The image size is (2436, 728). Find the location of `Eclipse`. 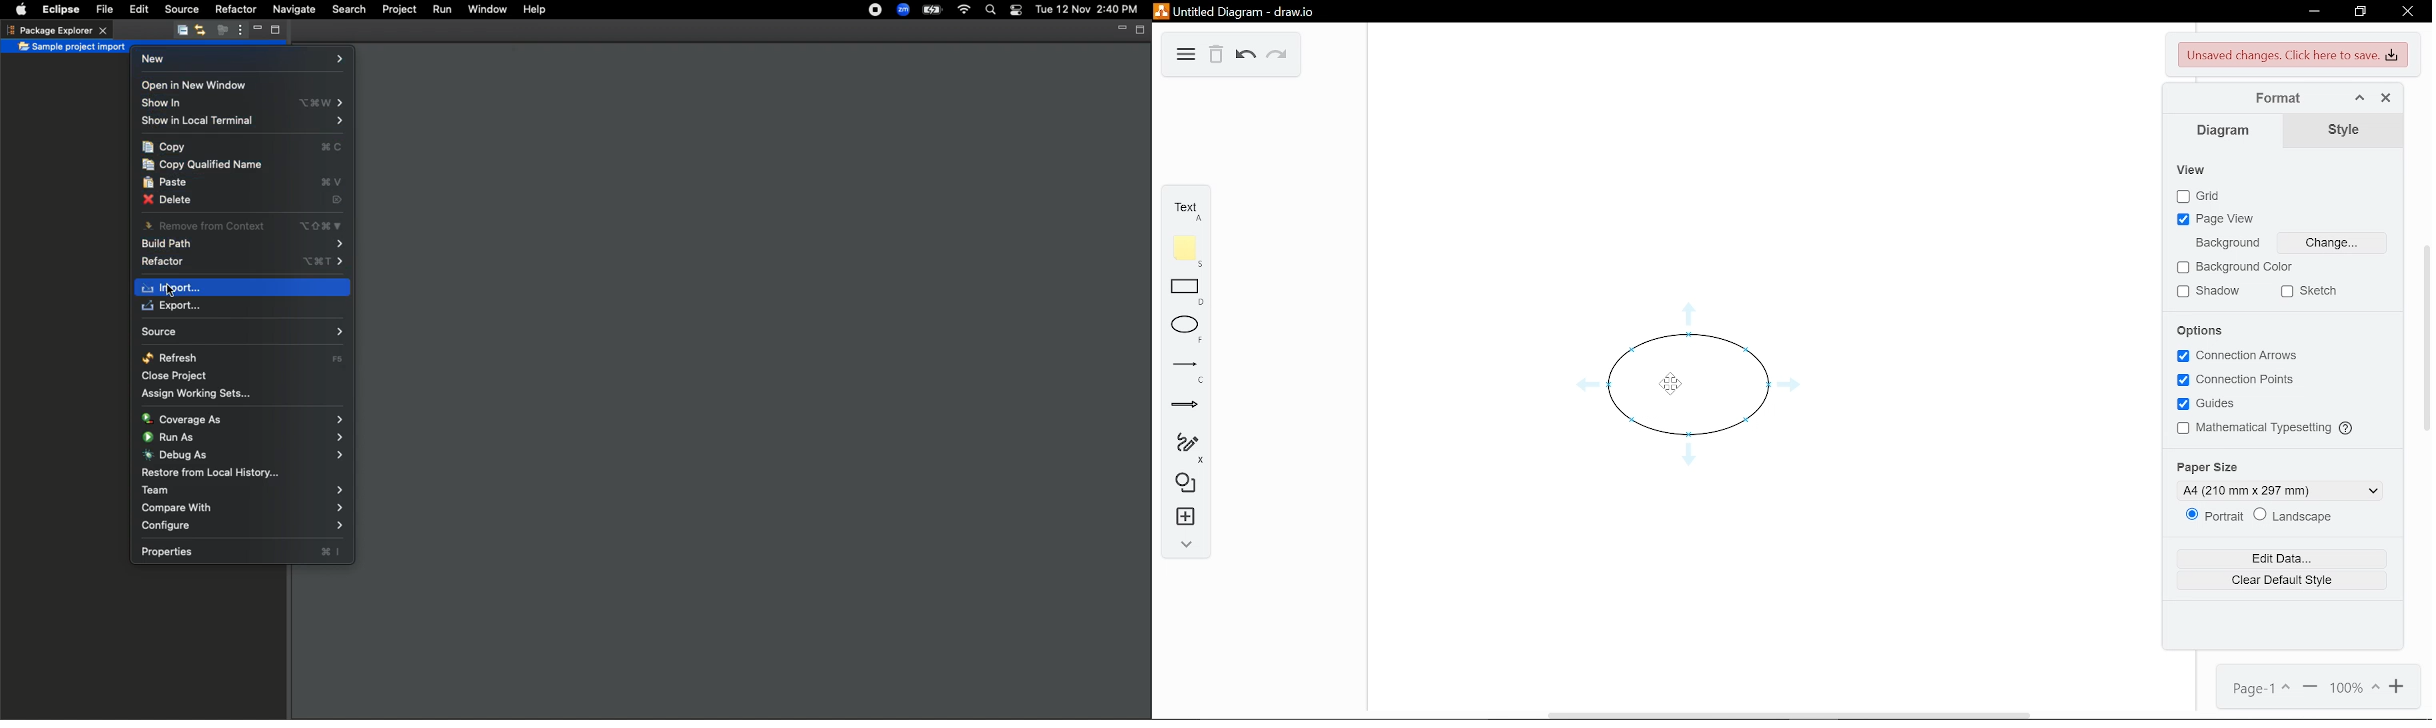

Eclipse is located at coordinates (63, 10).